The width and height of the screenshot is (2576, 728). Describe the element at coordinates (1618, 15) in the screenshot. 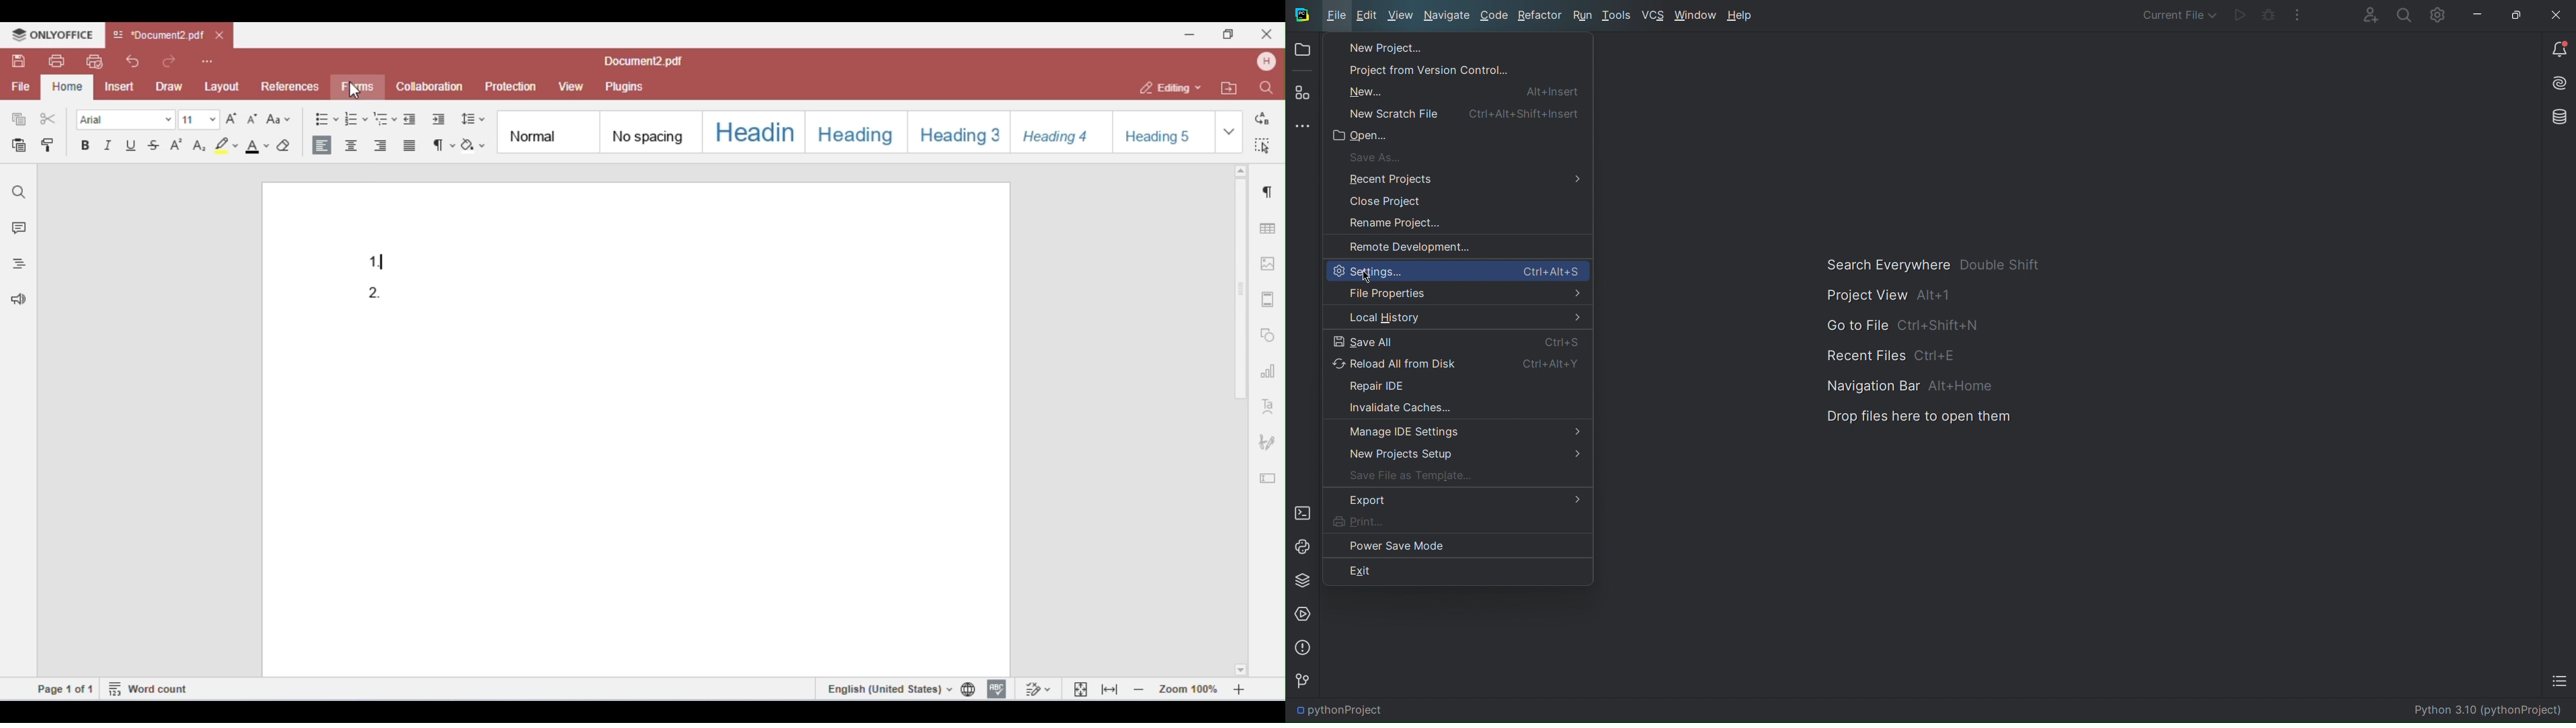

I see `Tools` at that location.